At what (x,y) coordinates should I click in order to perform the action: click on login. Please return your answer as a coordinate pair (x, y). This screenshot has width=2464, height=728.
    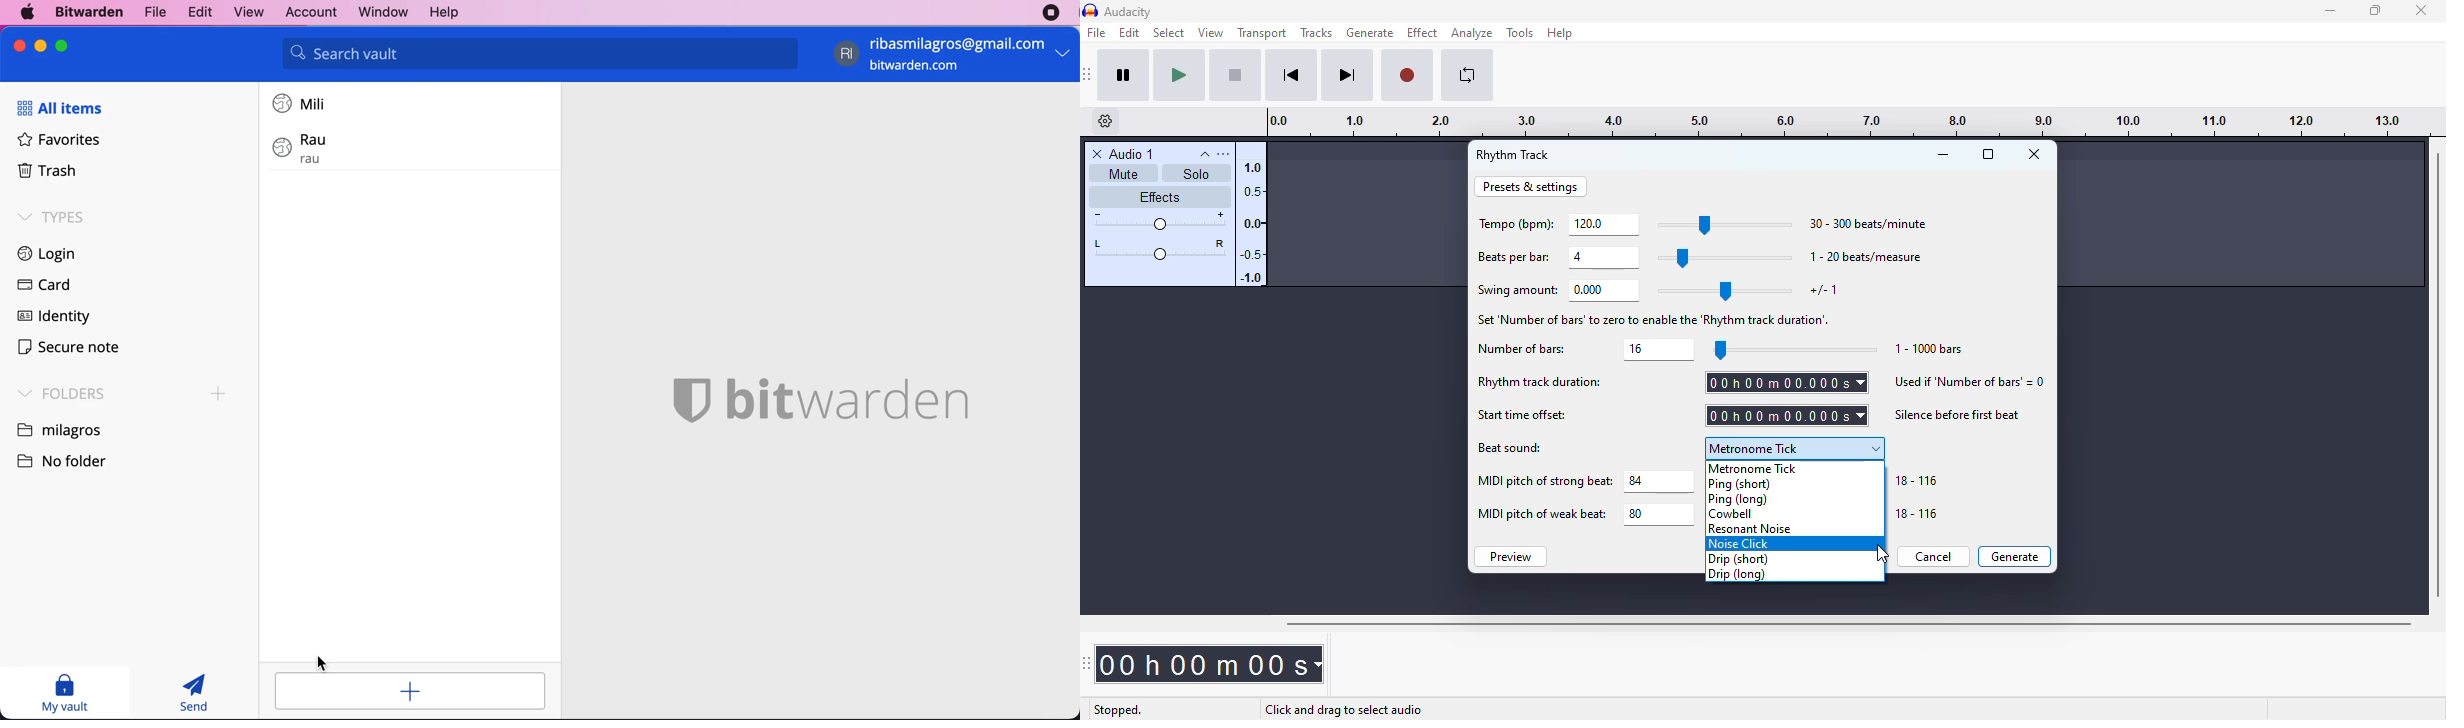
    Looking at the image, I should click on (40, 255).